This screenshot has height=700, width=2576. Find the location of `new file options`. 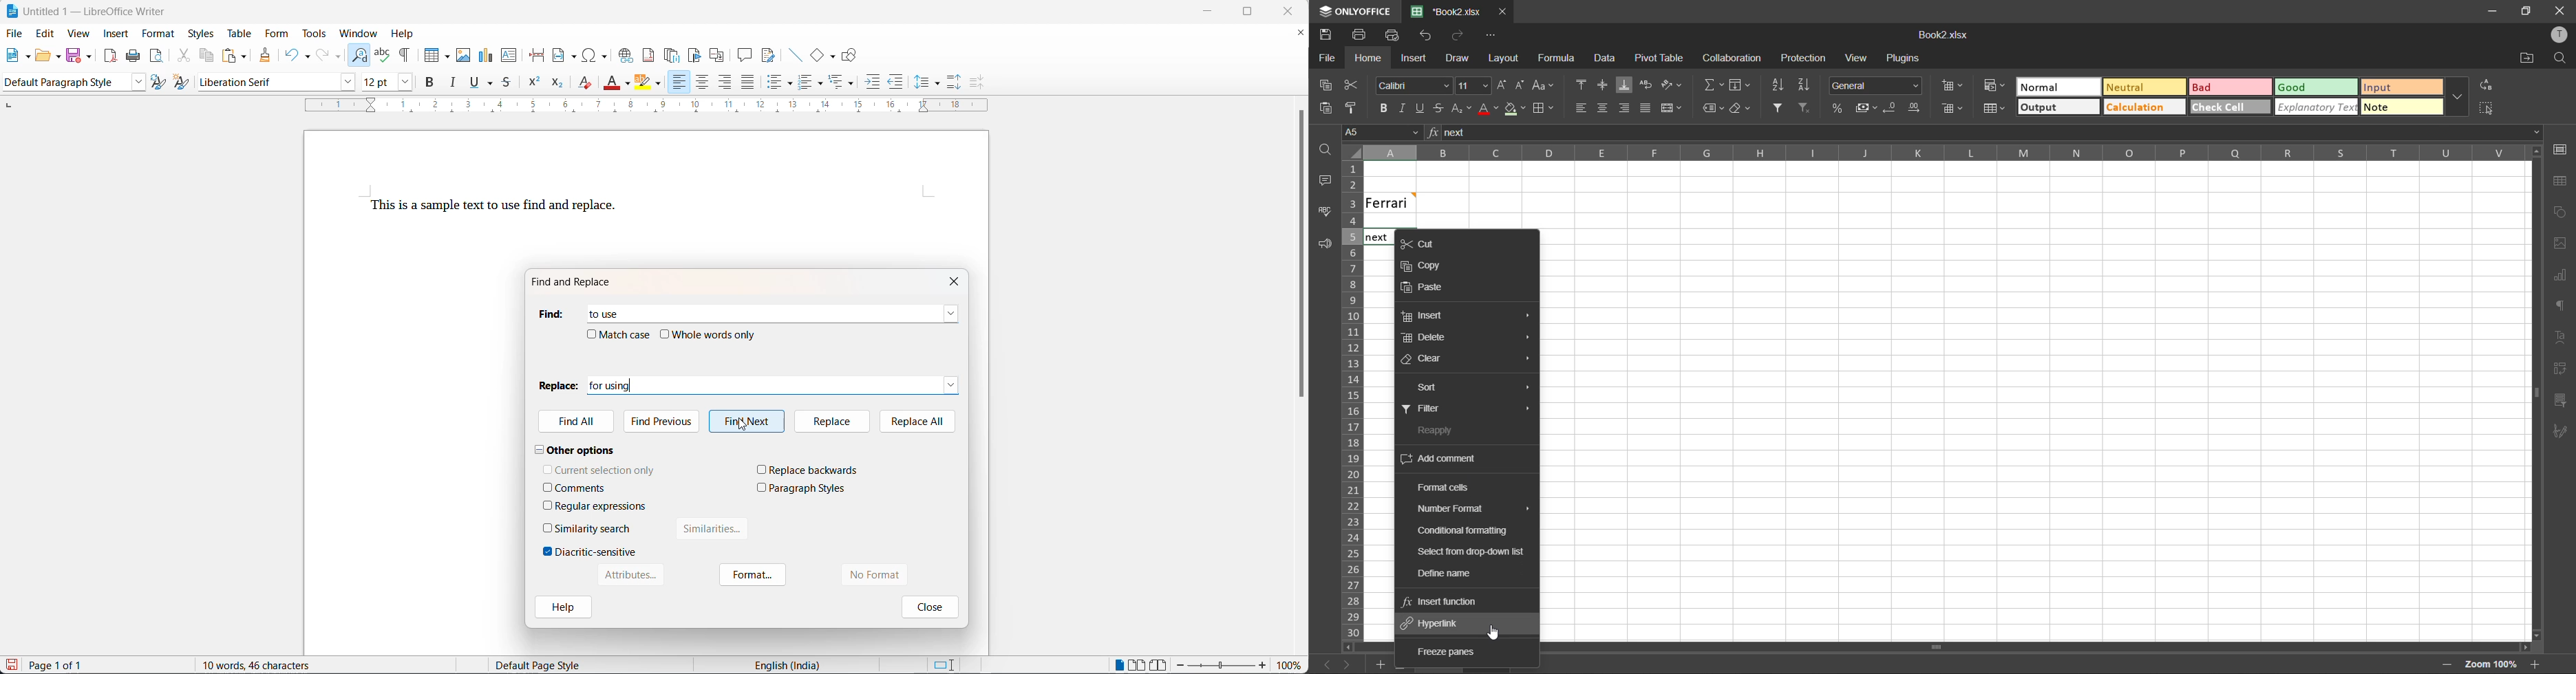

new file options is located at coordinates (29, 57).